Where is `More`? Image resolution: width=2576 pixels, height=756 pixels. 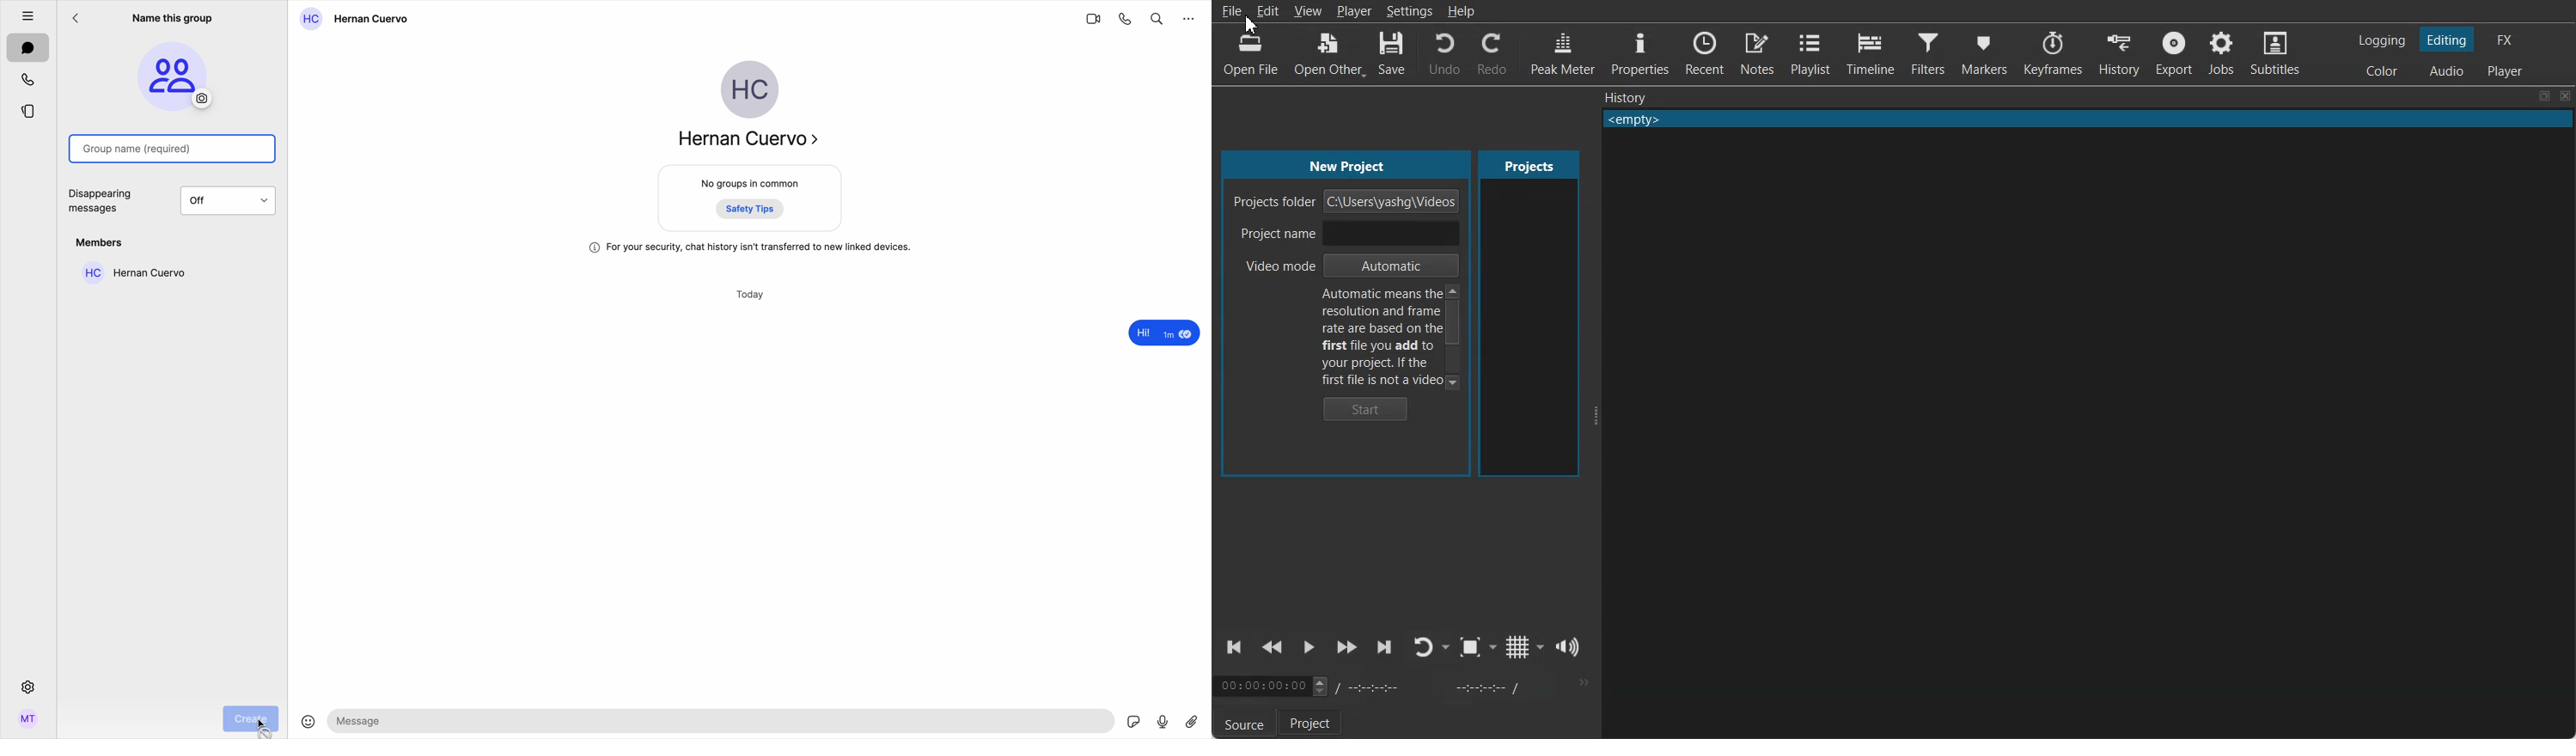
More is located at coordinates (1582, 682).